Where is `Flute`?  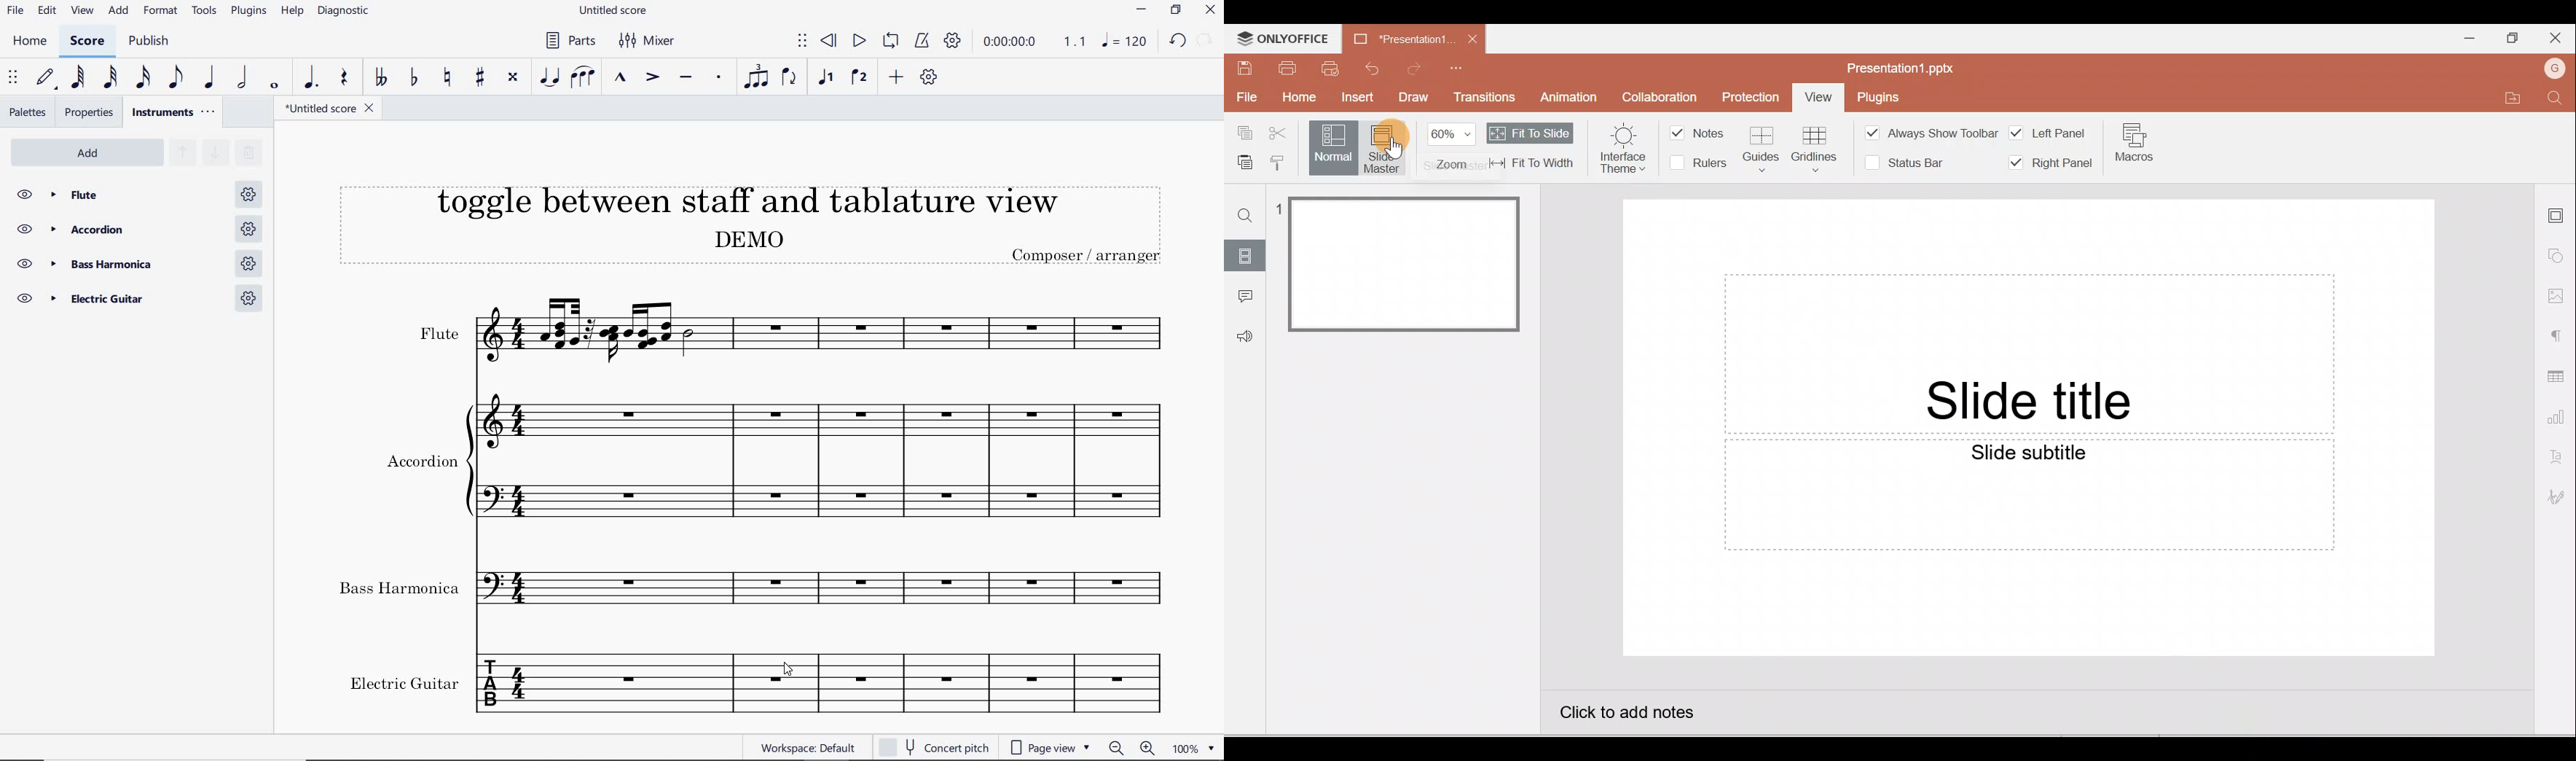
Flute is located at coordinates (138, 195).